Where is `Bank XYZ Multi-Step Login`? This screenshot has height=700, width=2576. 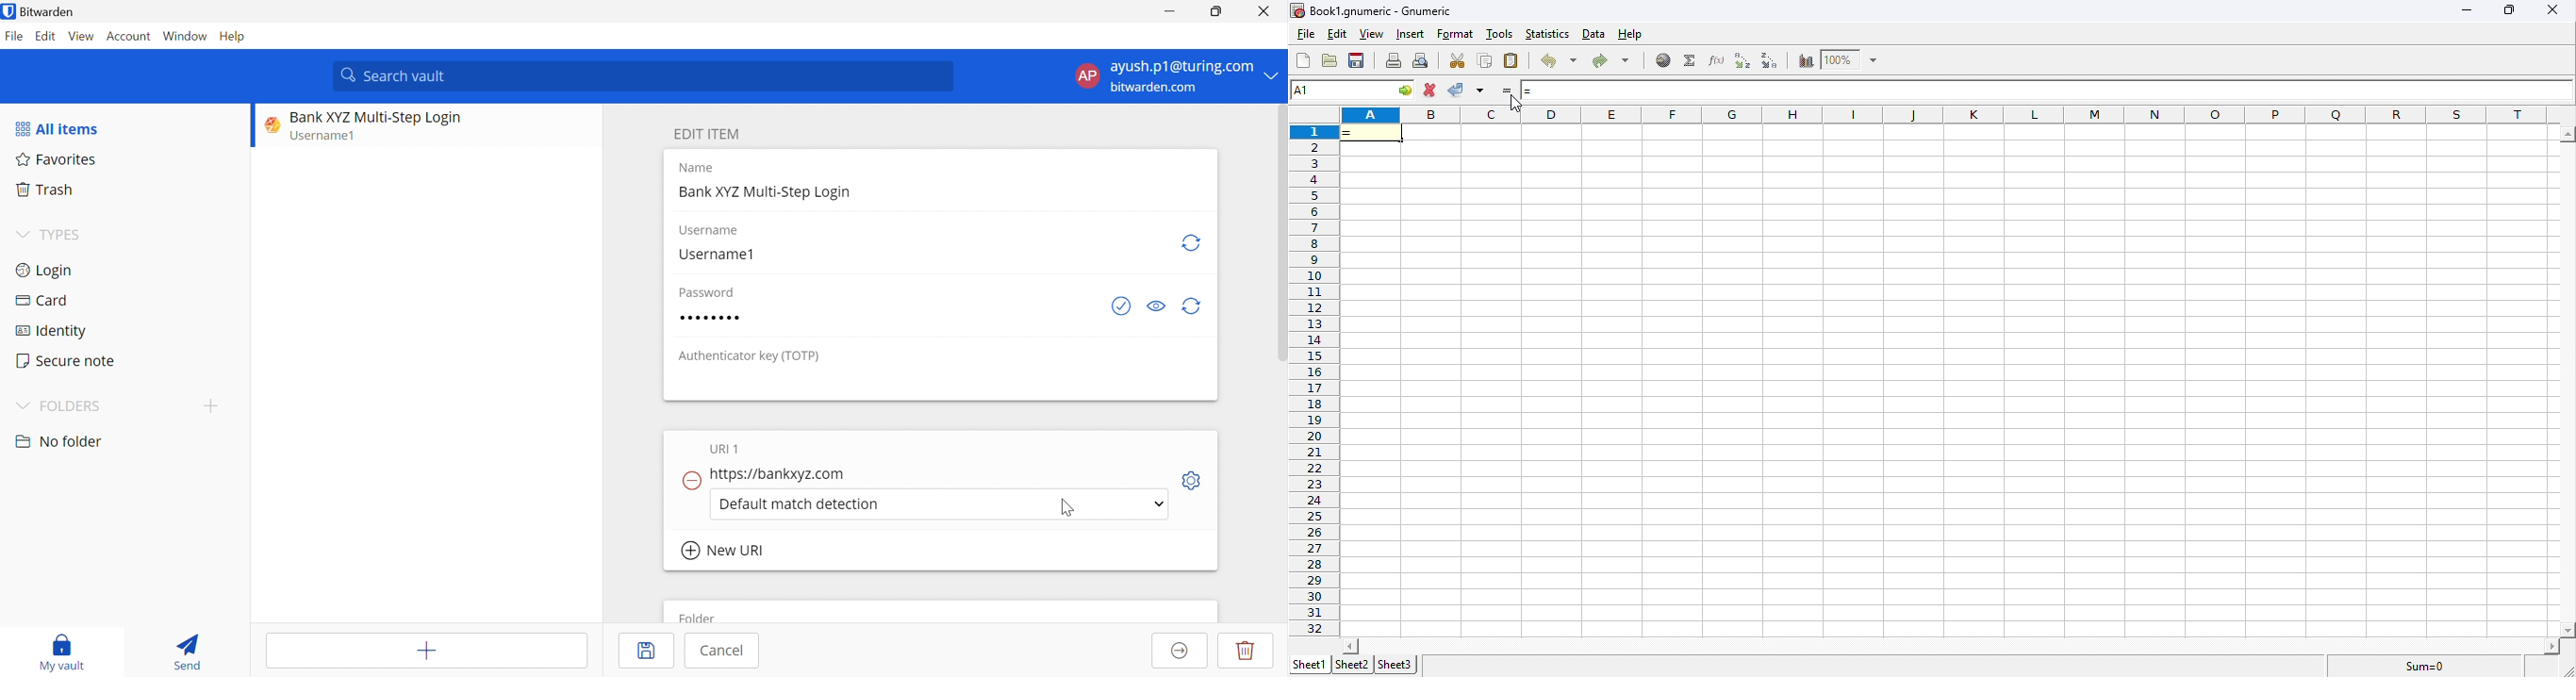
Bank XYZ Multi-Step Login is located at coordinates (767, 192).